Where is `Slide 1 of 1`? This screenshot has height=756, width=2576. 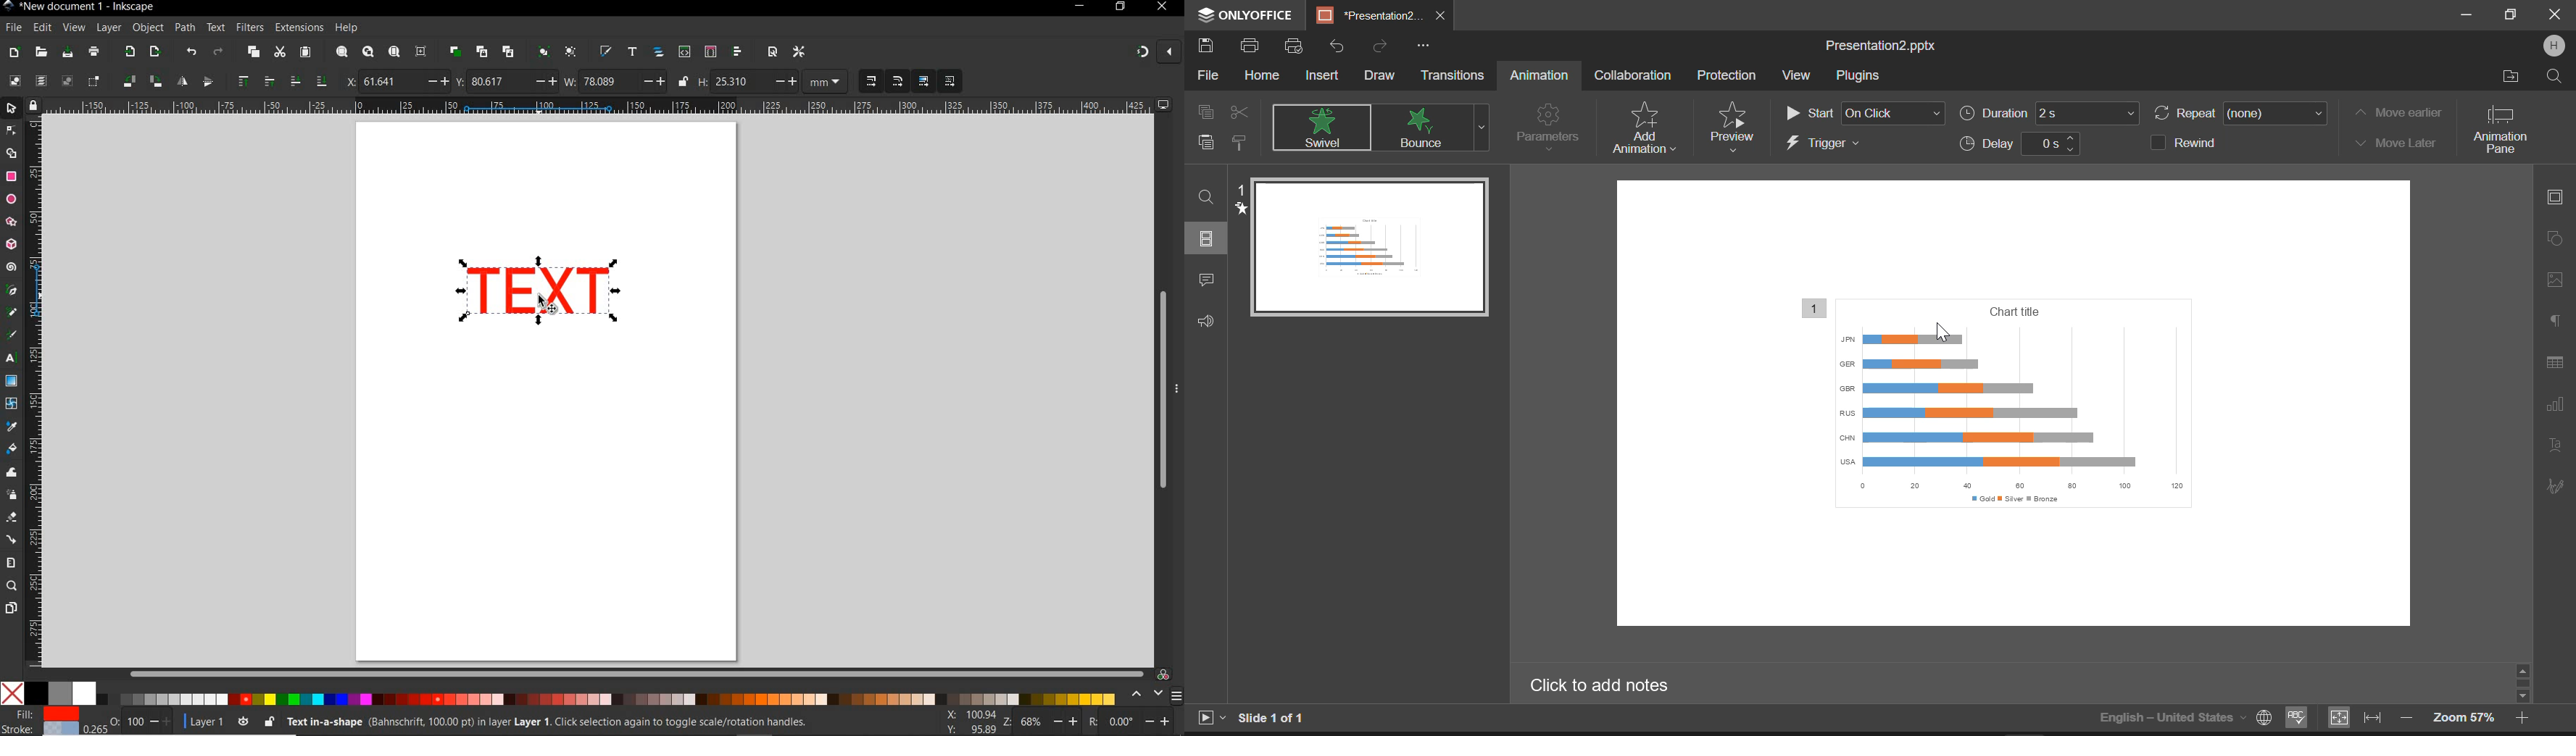 Slide 1 of 1 is located at coordinates (1275, 718).